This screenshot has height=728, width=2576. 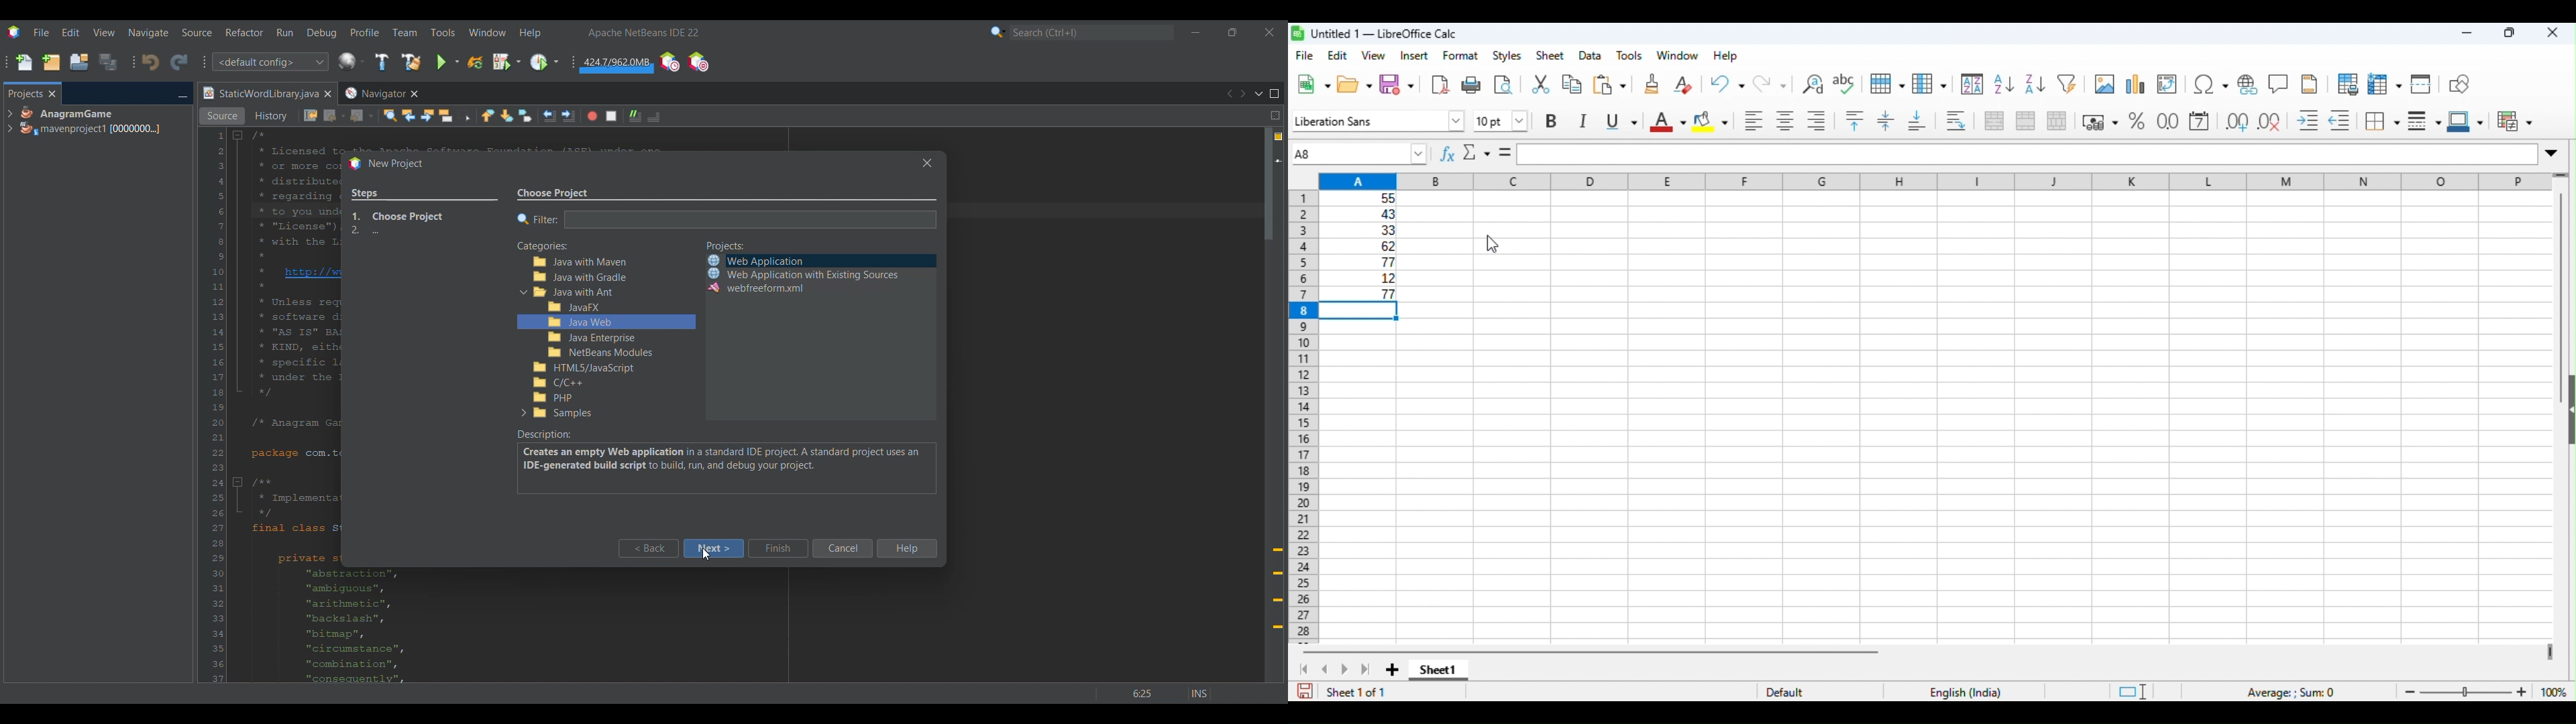 What do you see at coordinates (2235, 121) in the screenshot?
I see `add decimal place` at bounding box center [2235, 121].